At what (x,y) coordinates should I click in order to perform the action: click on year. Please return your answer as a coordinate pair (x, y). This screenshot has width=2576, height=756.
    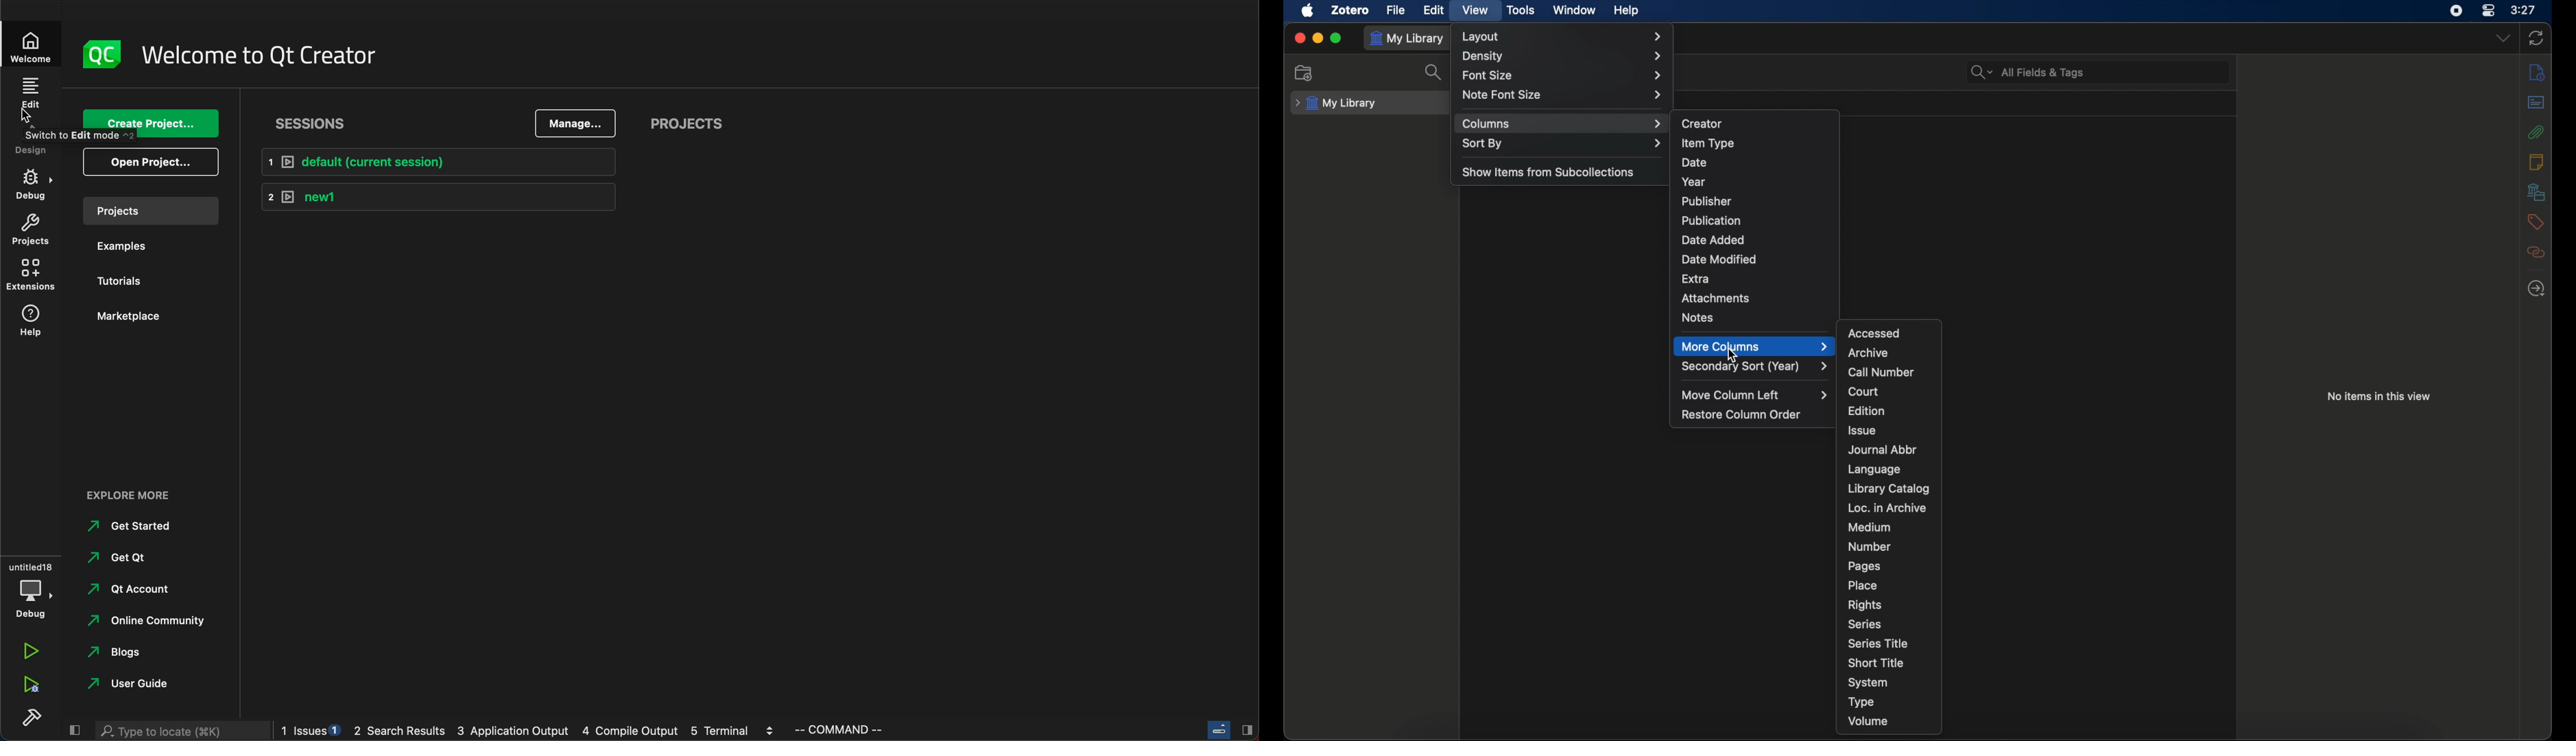
    Looking at the image, I should click on (1693, 183).